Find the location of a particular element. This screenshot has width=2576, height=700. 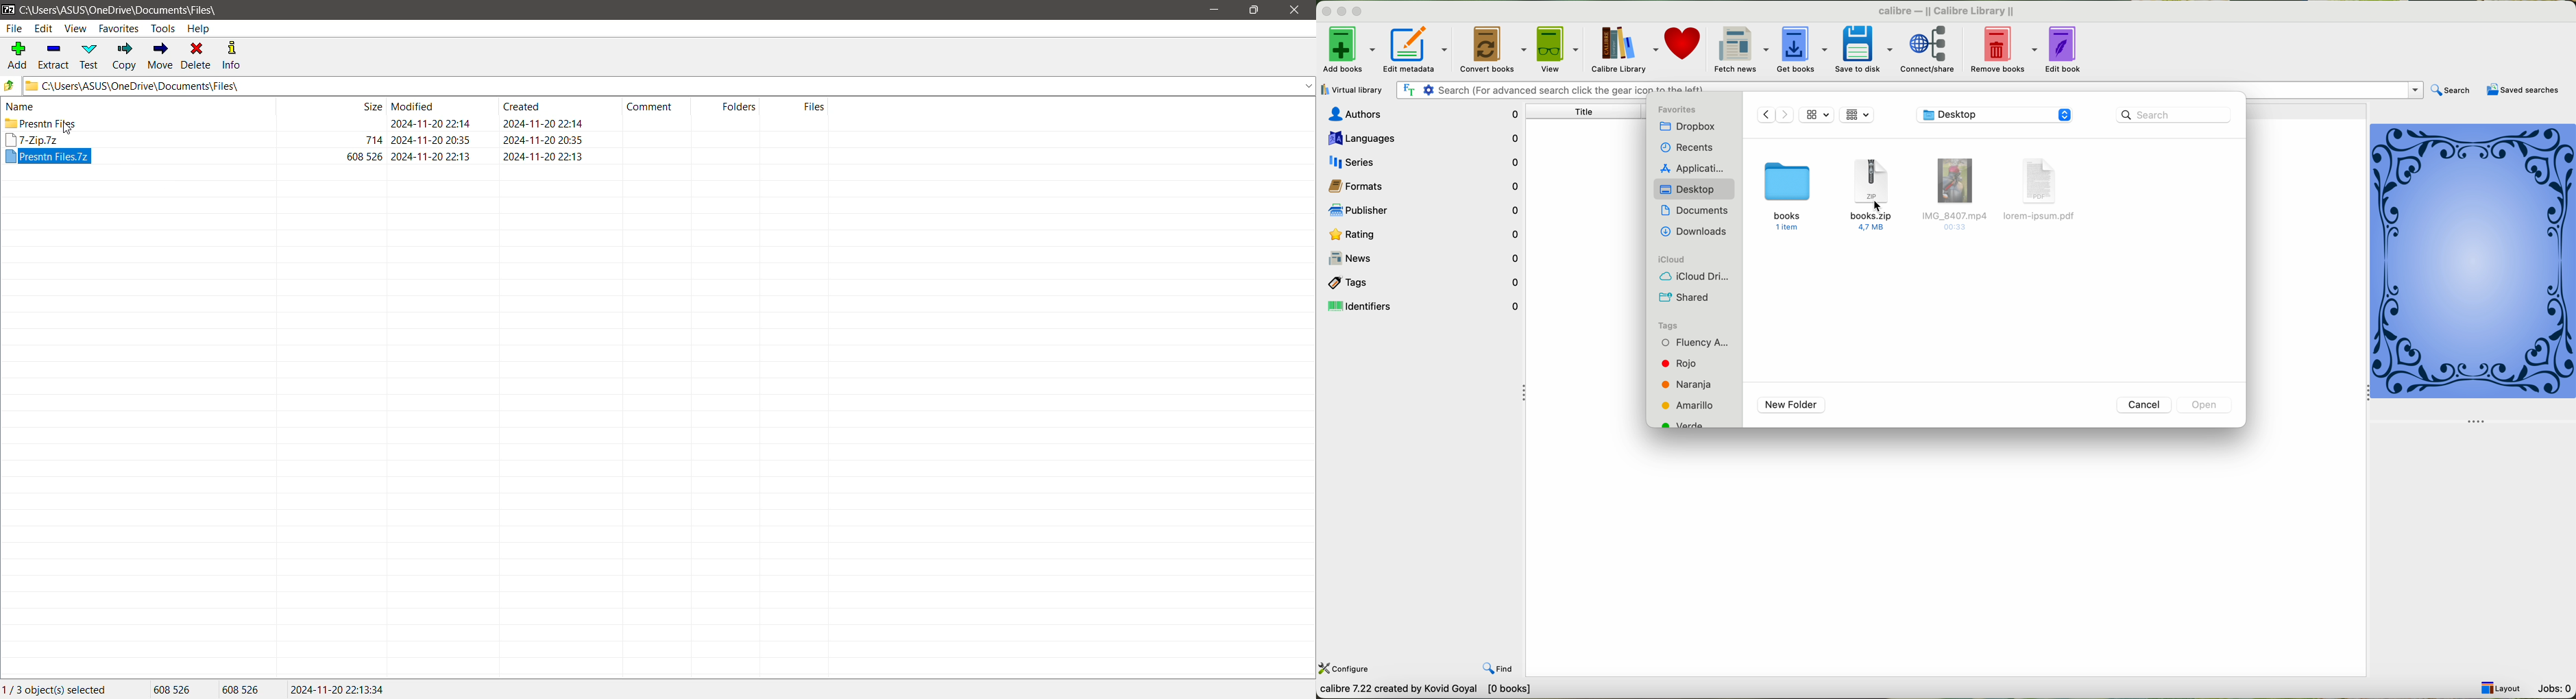

fluency tag is located at coordinates (1696, 343).